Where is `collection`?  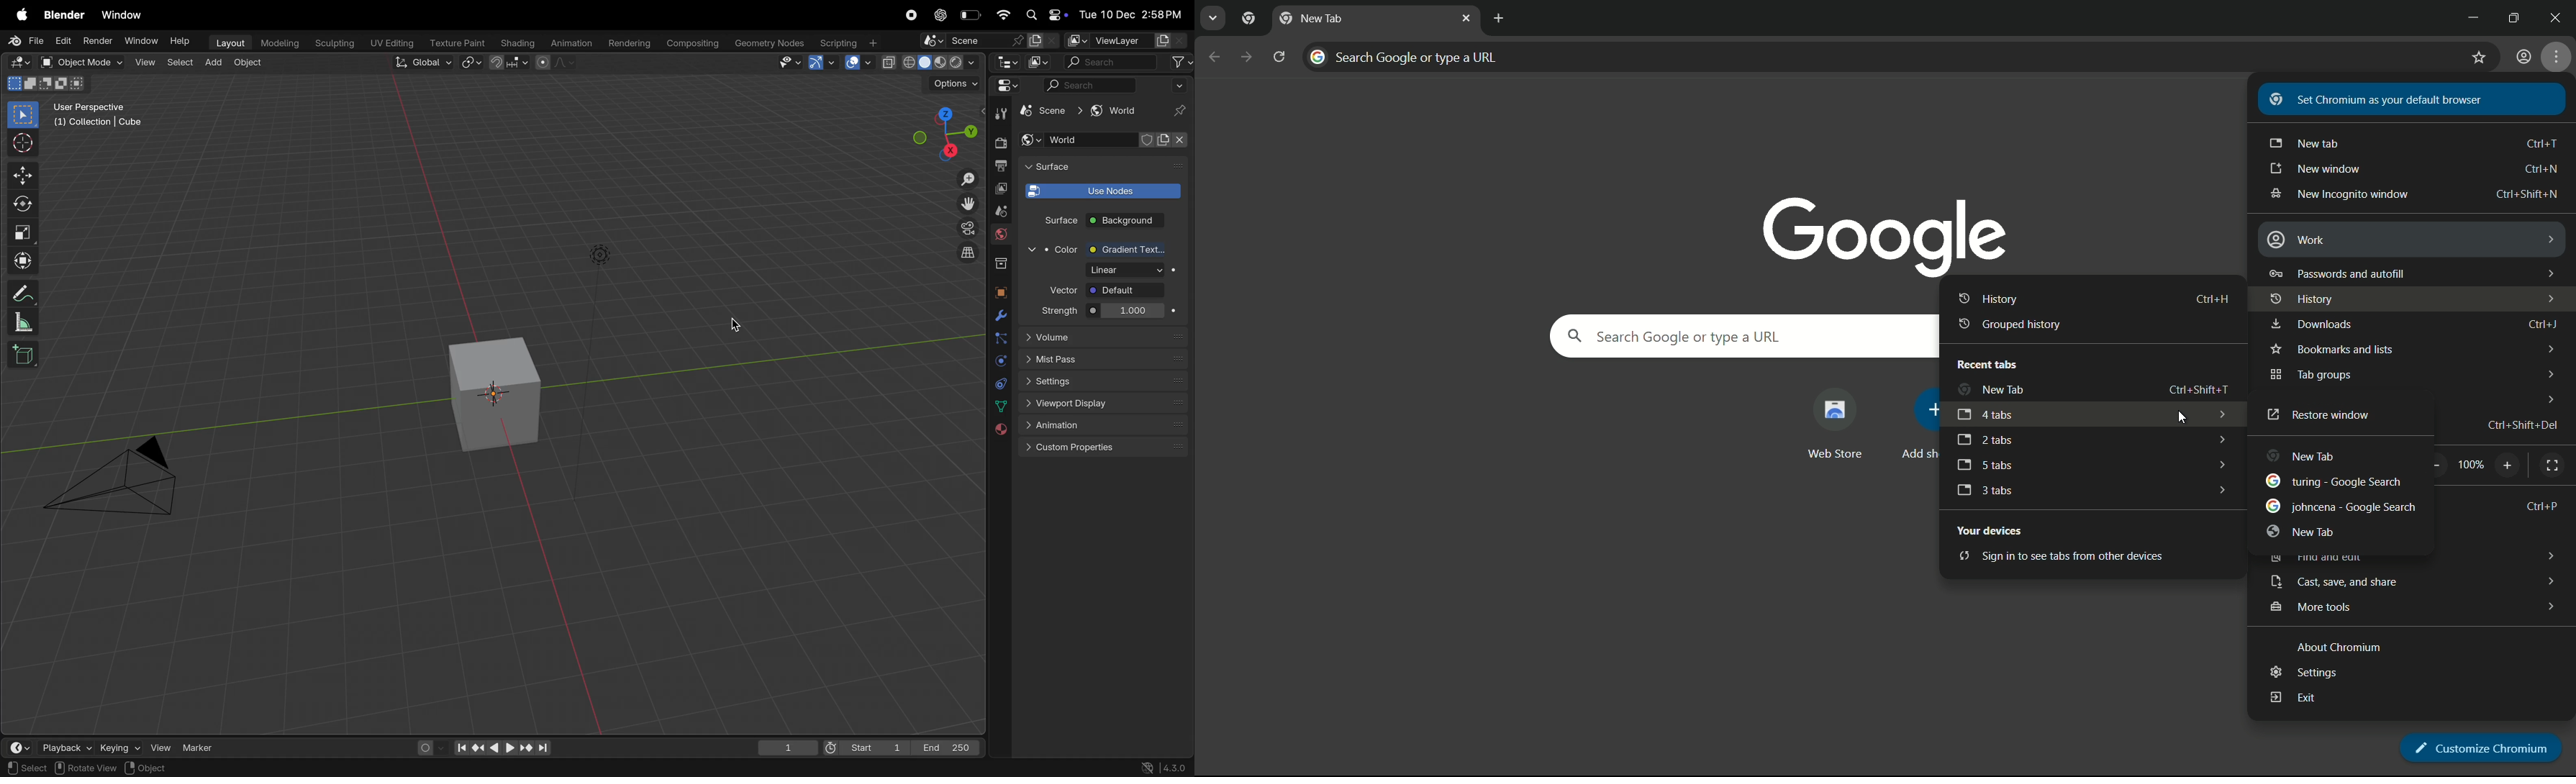
collection is located at coordinates (1001, 264).